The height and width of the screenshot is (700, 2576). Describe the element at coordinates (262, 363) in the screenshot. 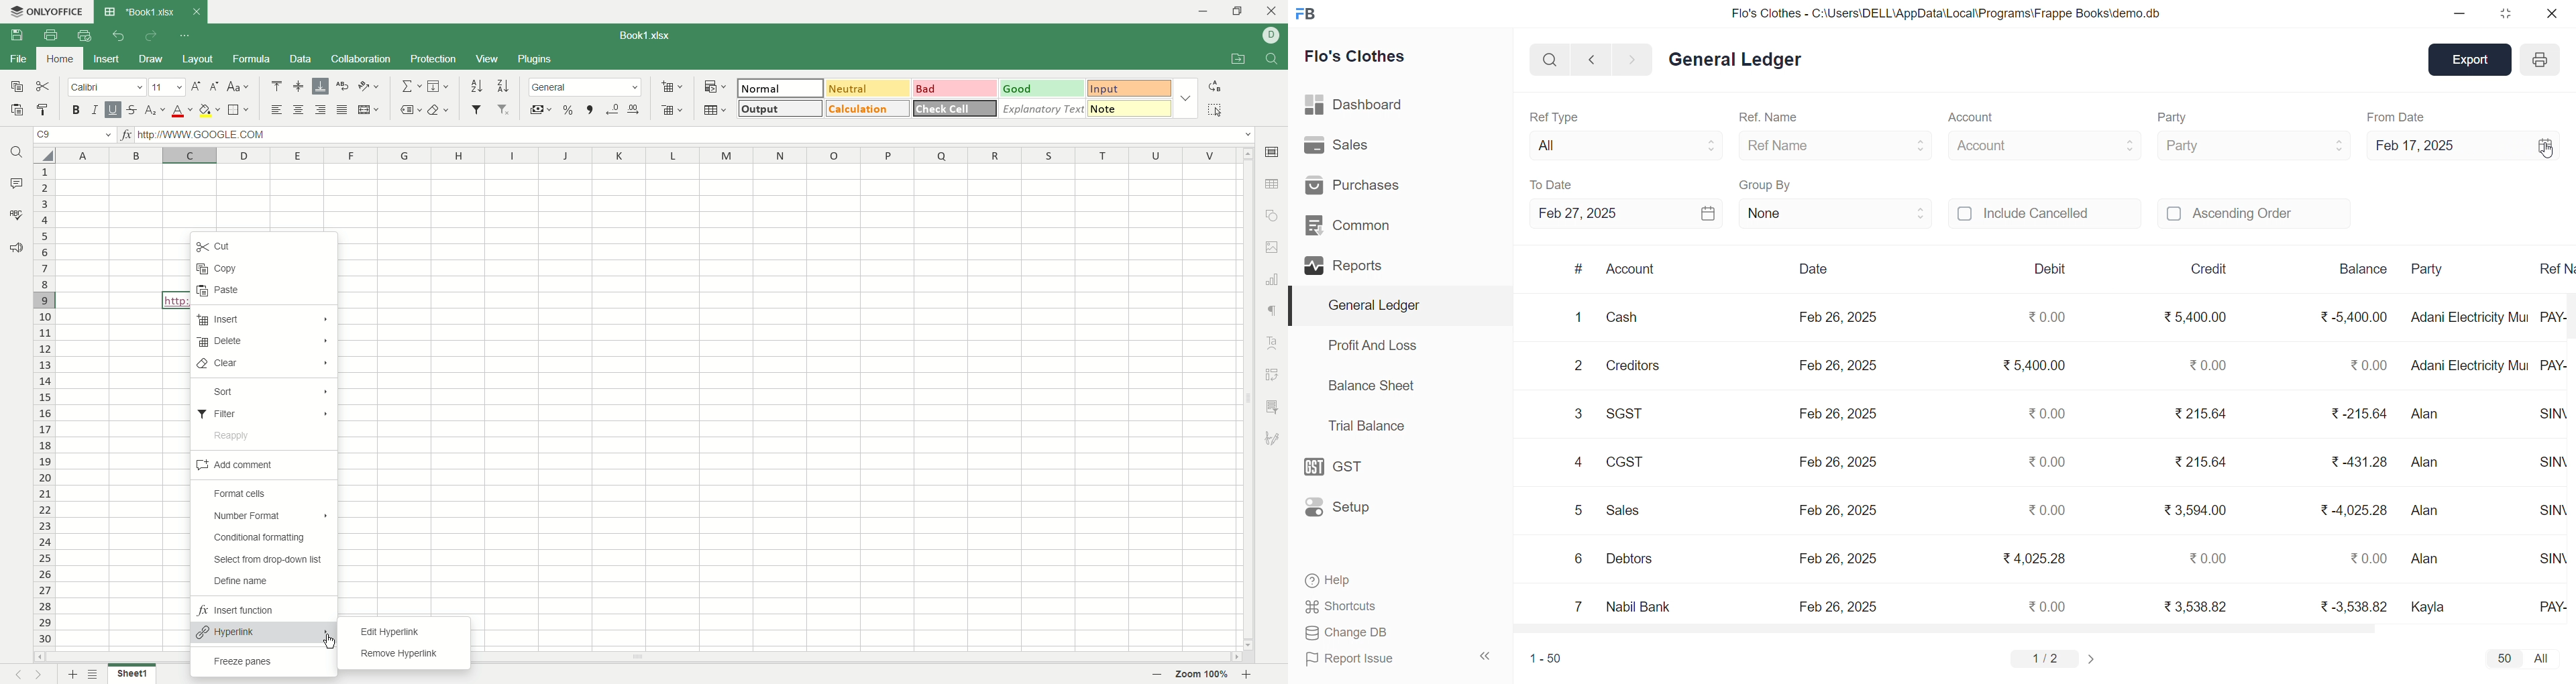

I see `clear` at that location.